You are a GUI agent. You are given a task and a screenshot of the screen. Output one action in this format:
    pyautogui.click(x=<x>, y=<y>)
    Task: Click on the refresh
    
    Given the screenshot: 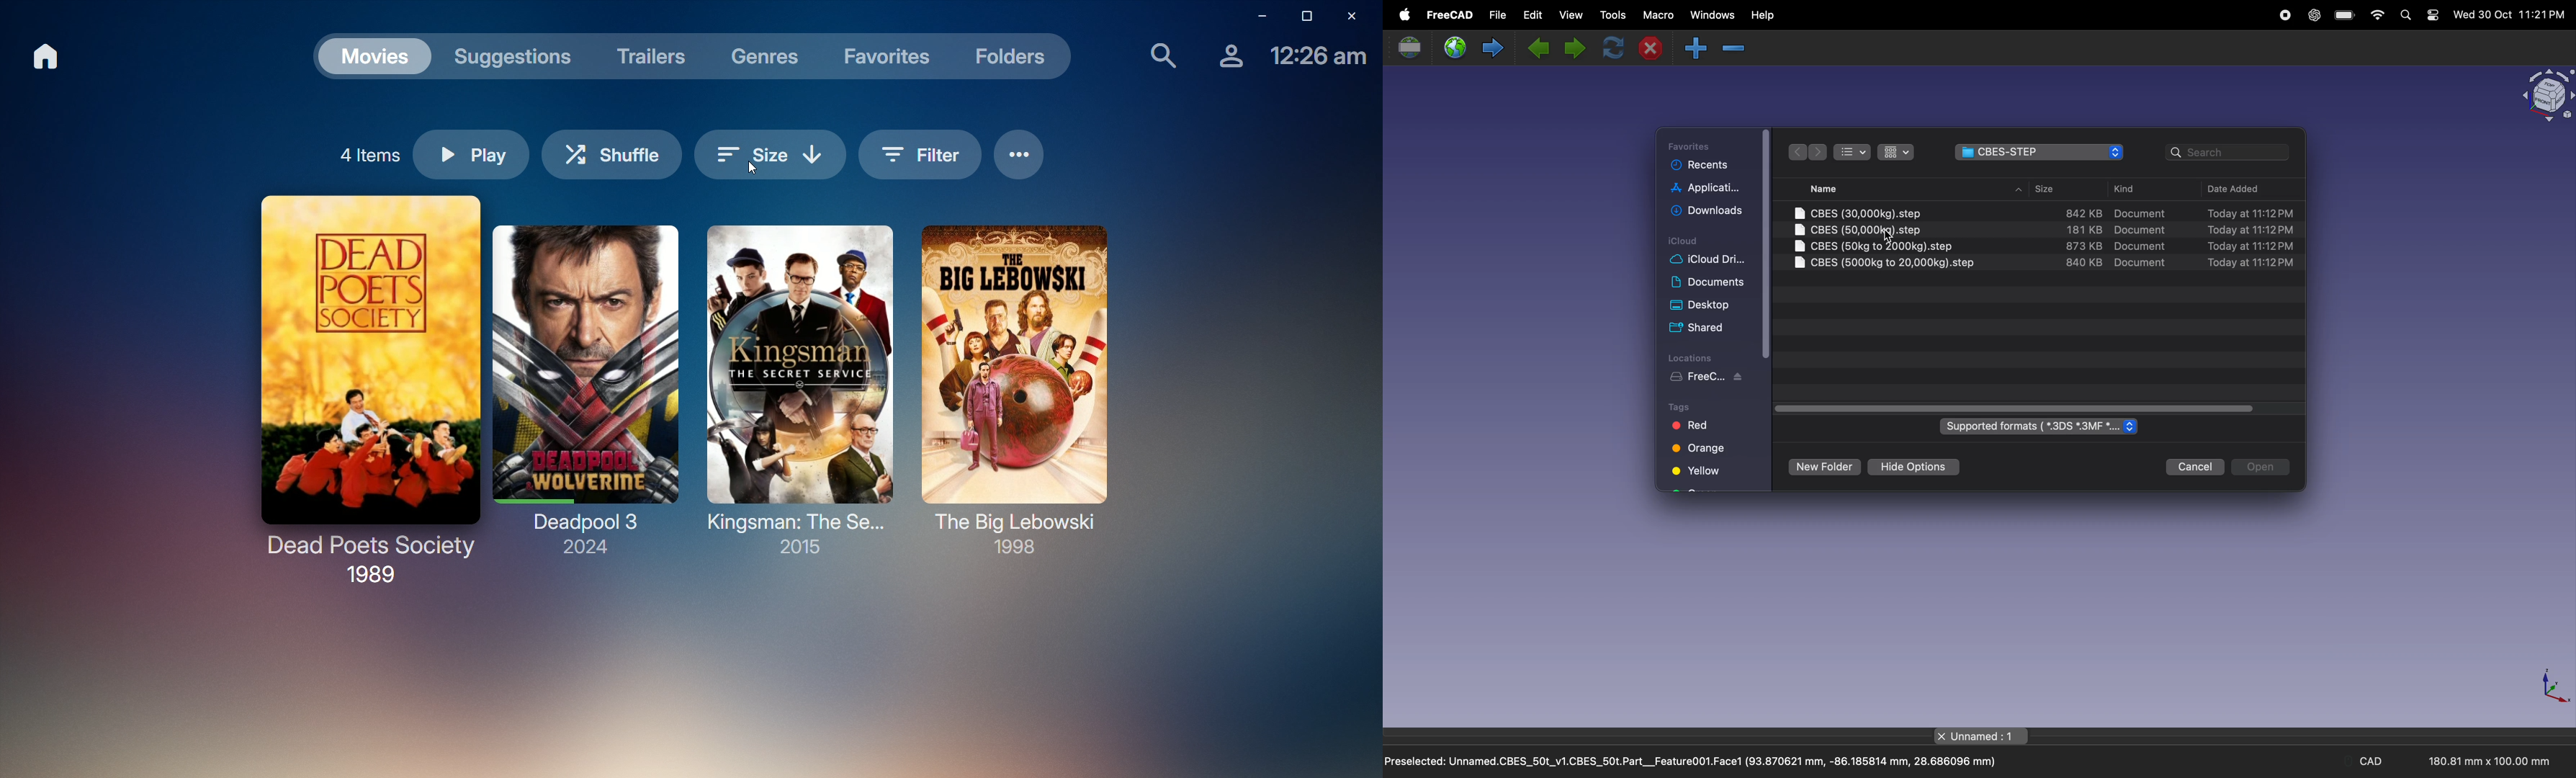 What is the action you would take?
    pyautogui.click(x=1609, y=47)
    